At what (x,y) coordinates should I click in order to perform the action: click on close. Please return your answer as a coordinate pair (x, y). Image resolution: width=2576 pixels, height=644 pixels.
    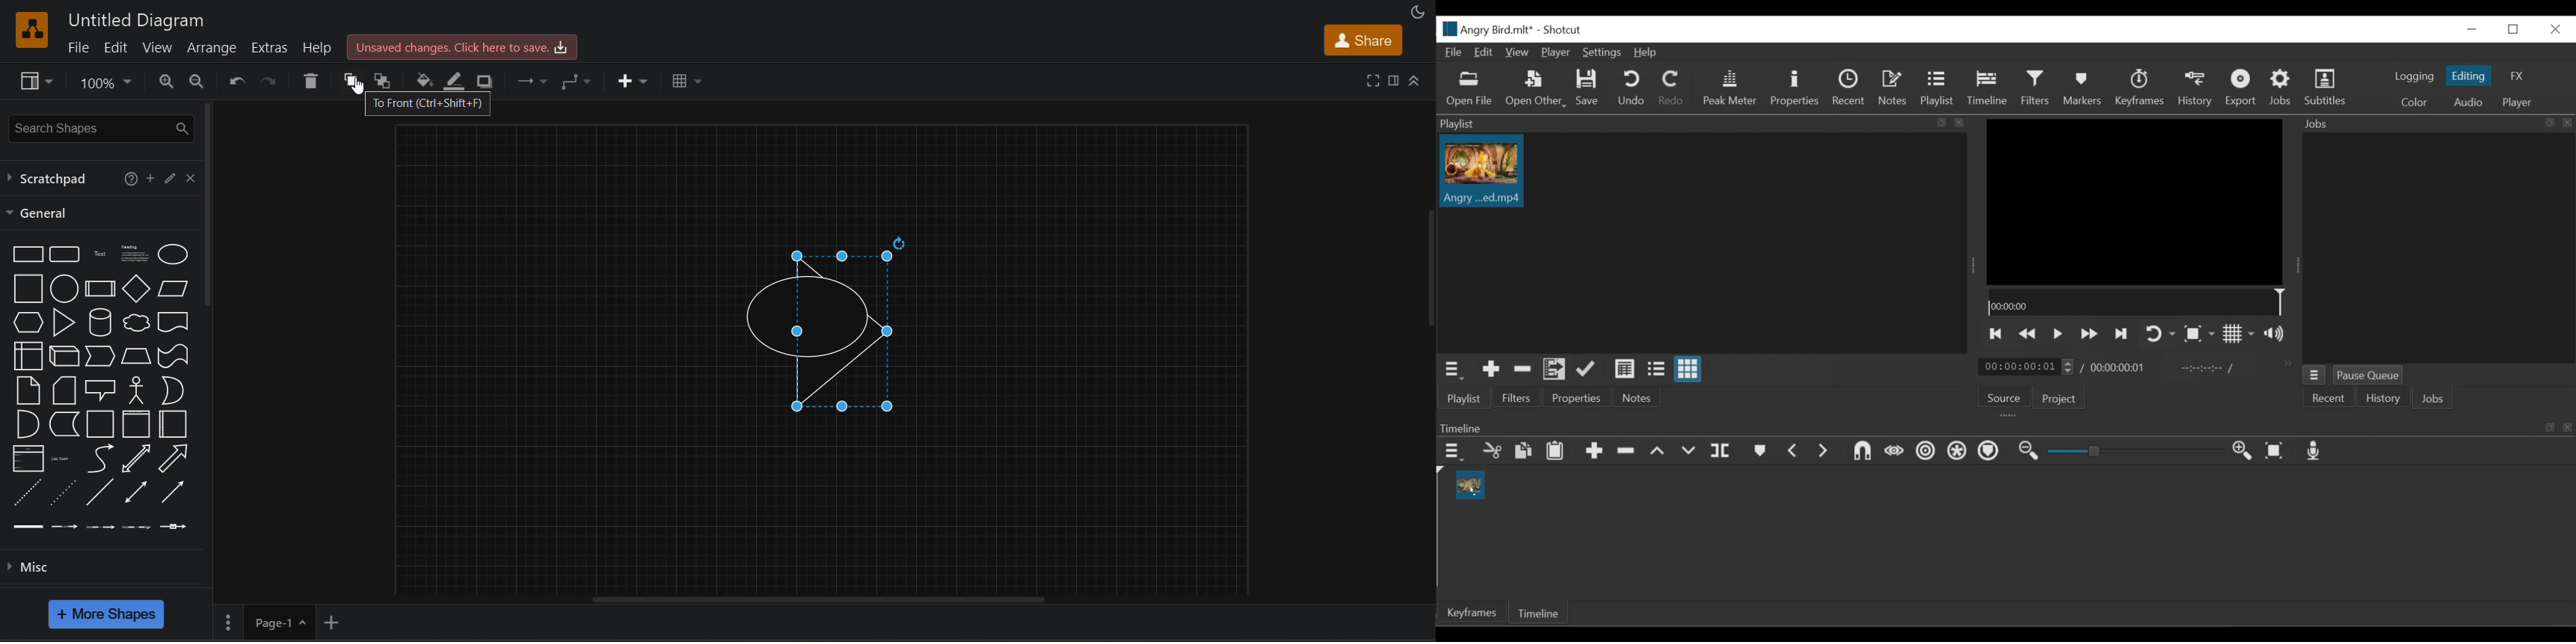
    Looking at the image, I should click on (191, 176).